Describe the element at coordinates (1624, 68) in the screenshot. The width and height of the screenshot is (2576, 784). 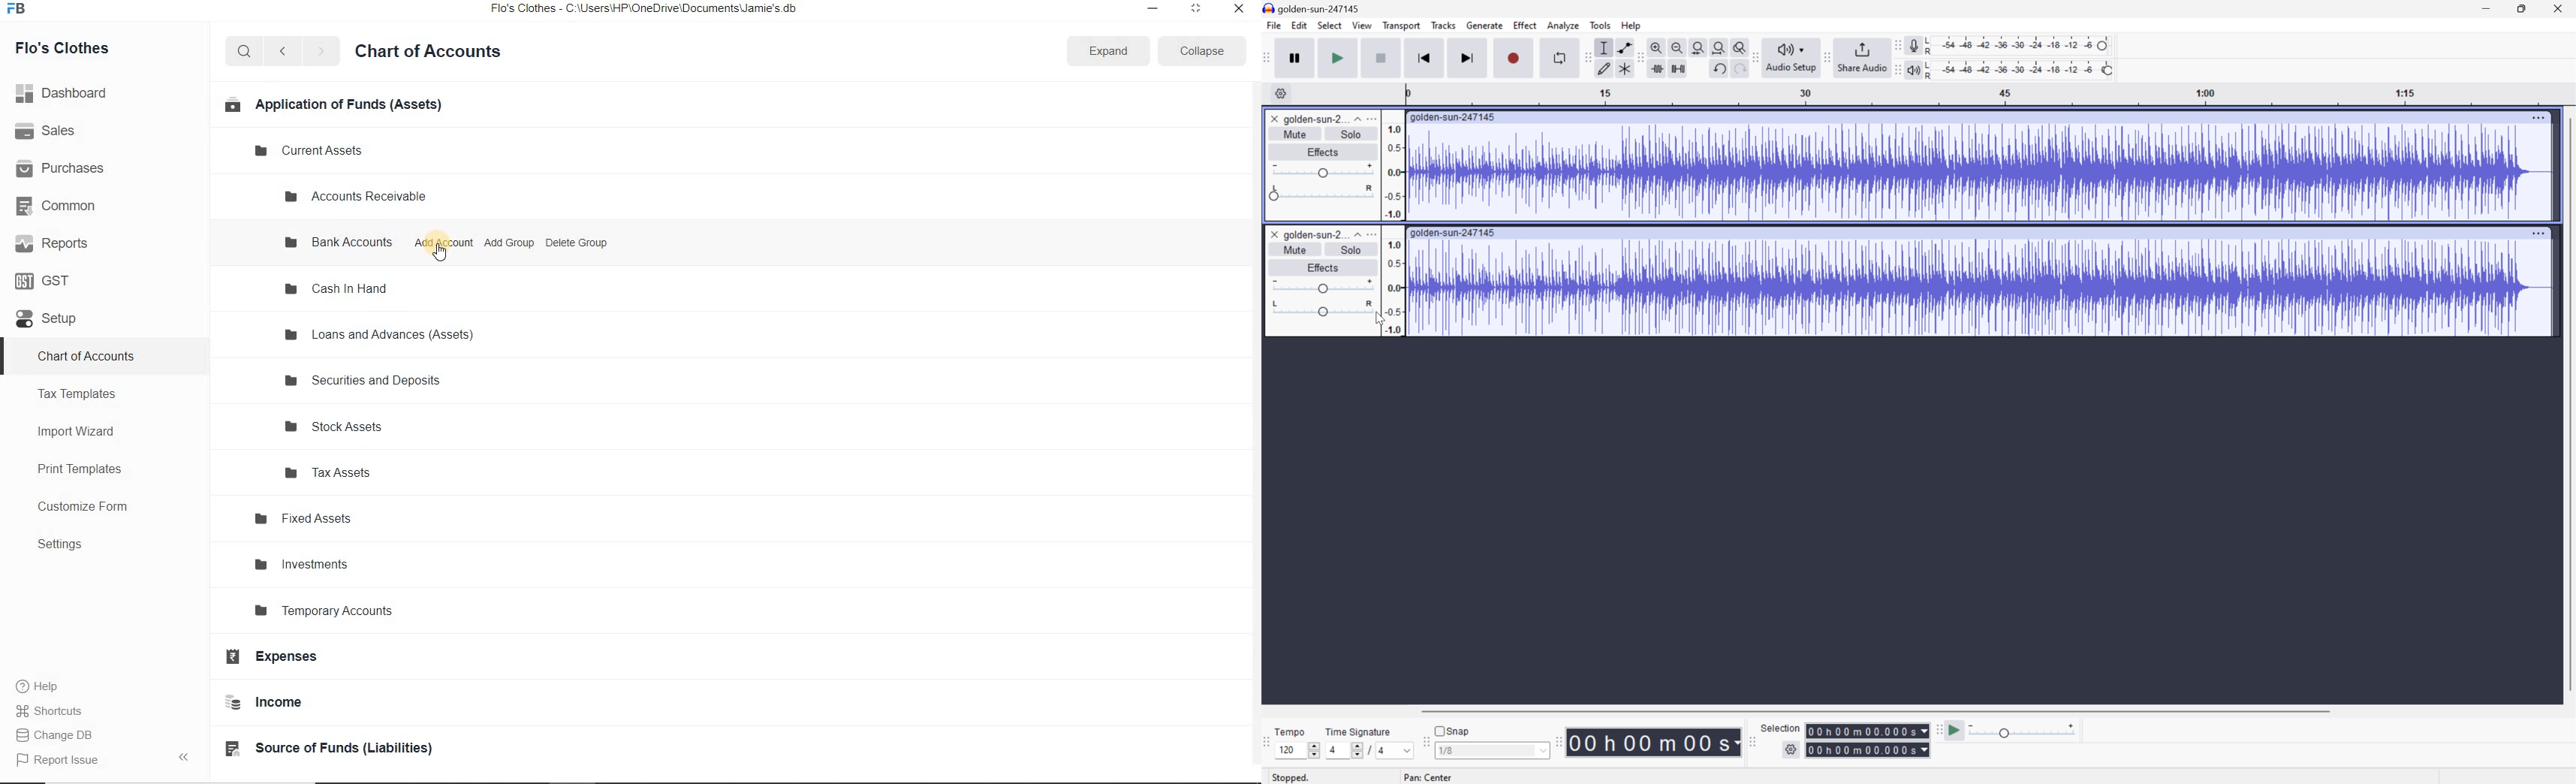
I see `Multi tool` at that location.